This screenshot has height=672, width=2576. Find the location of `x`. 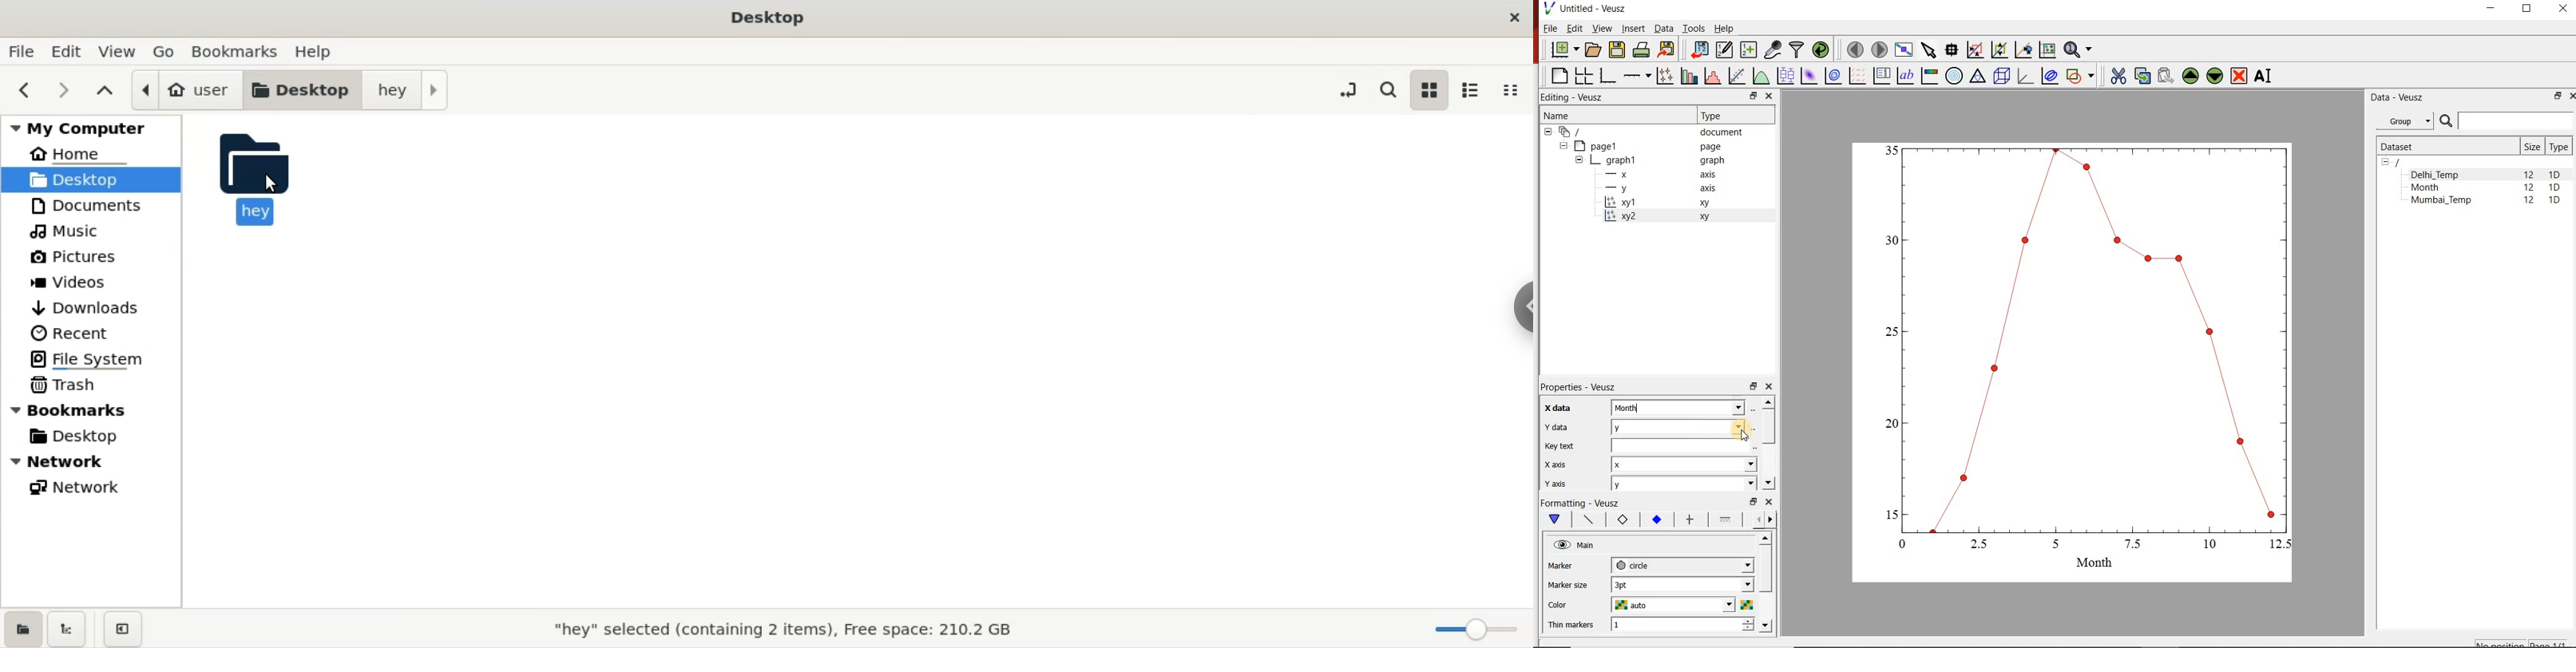

x is located at coordinates (1685, 464).